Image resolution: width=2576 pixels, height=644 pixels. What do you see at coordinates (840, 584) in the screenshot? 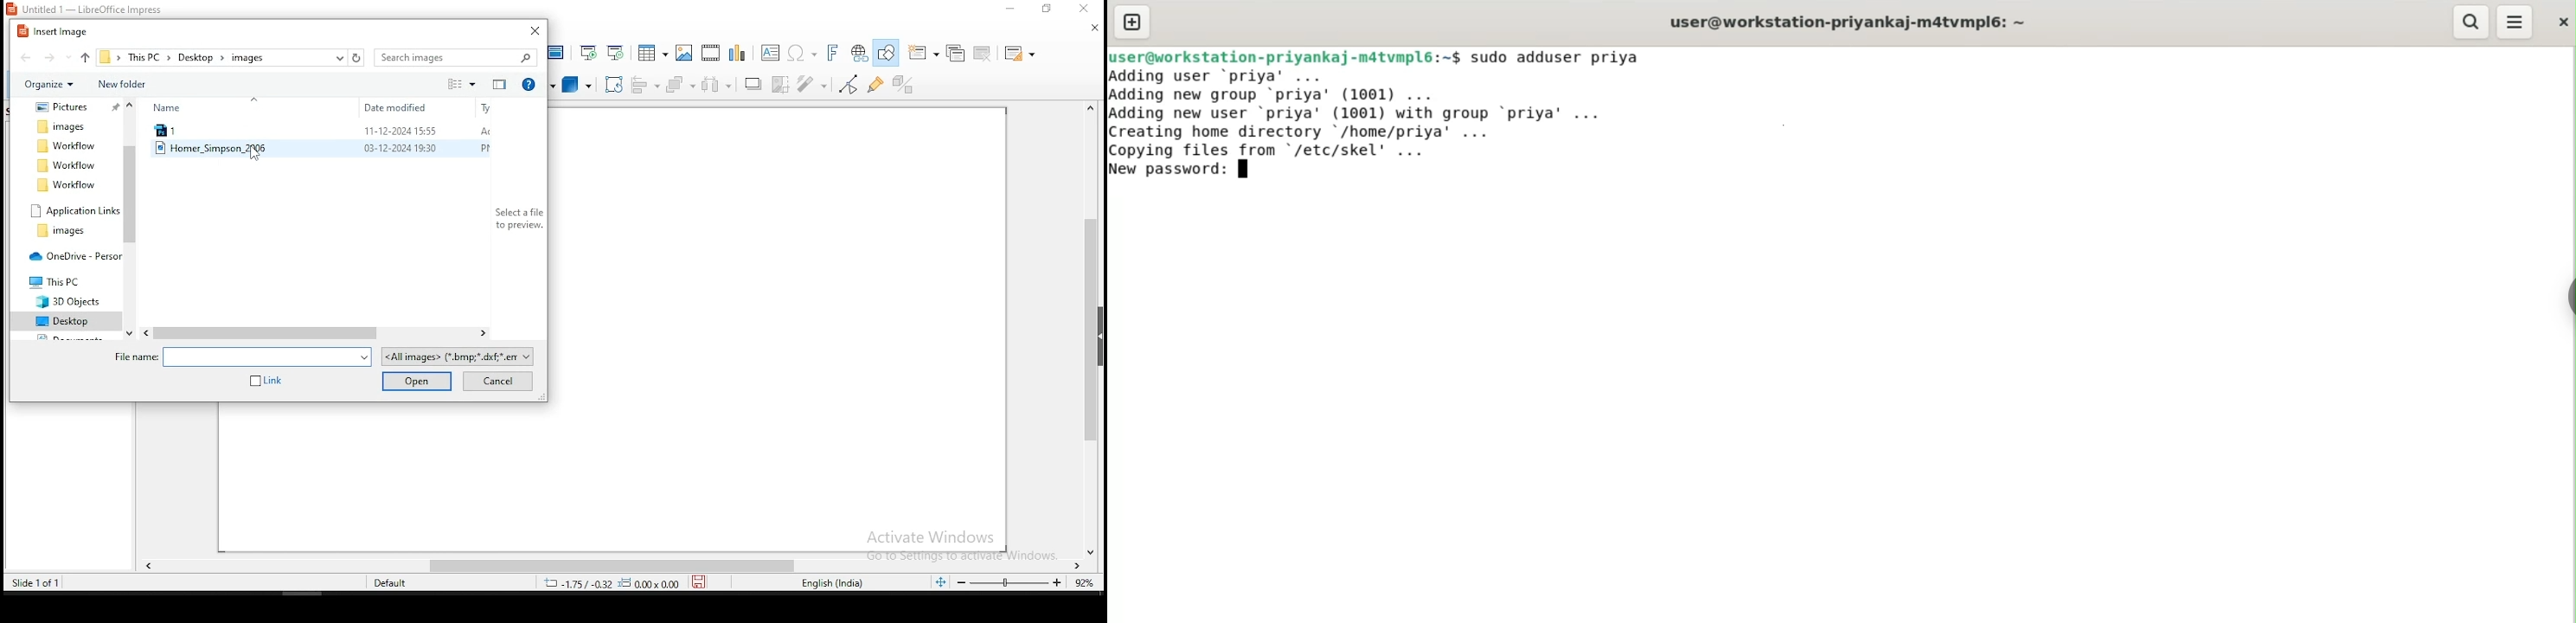
I see `english (india)` at bounding box center [840, 584].